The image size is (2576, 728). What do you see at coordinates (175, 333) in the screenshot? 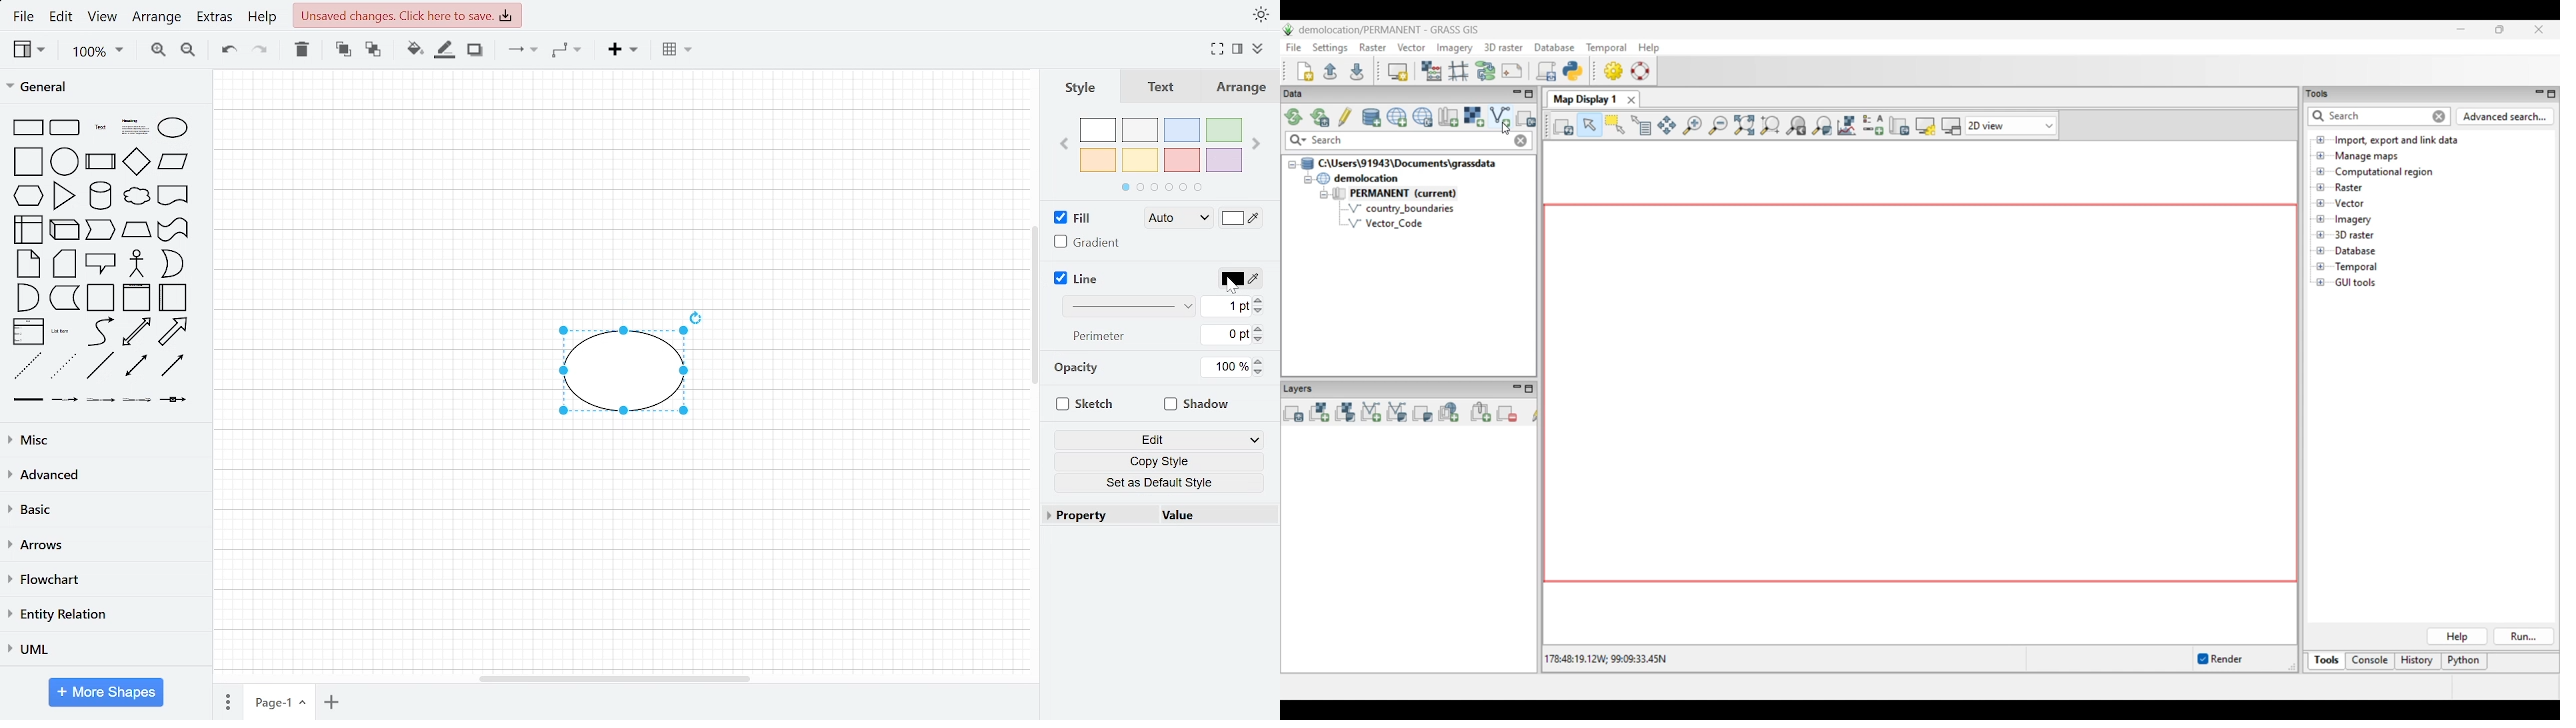
I see `arrow` at bounding box center [175, 333].